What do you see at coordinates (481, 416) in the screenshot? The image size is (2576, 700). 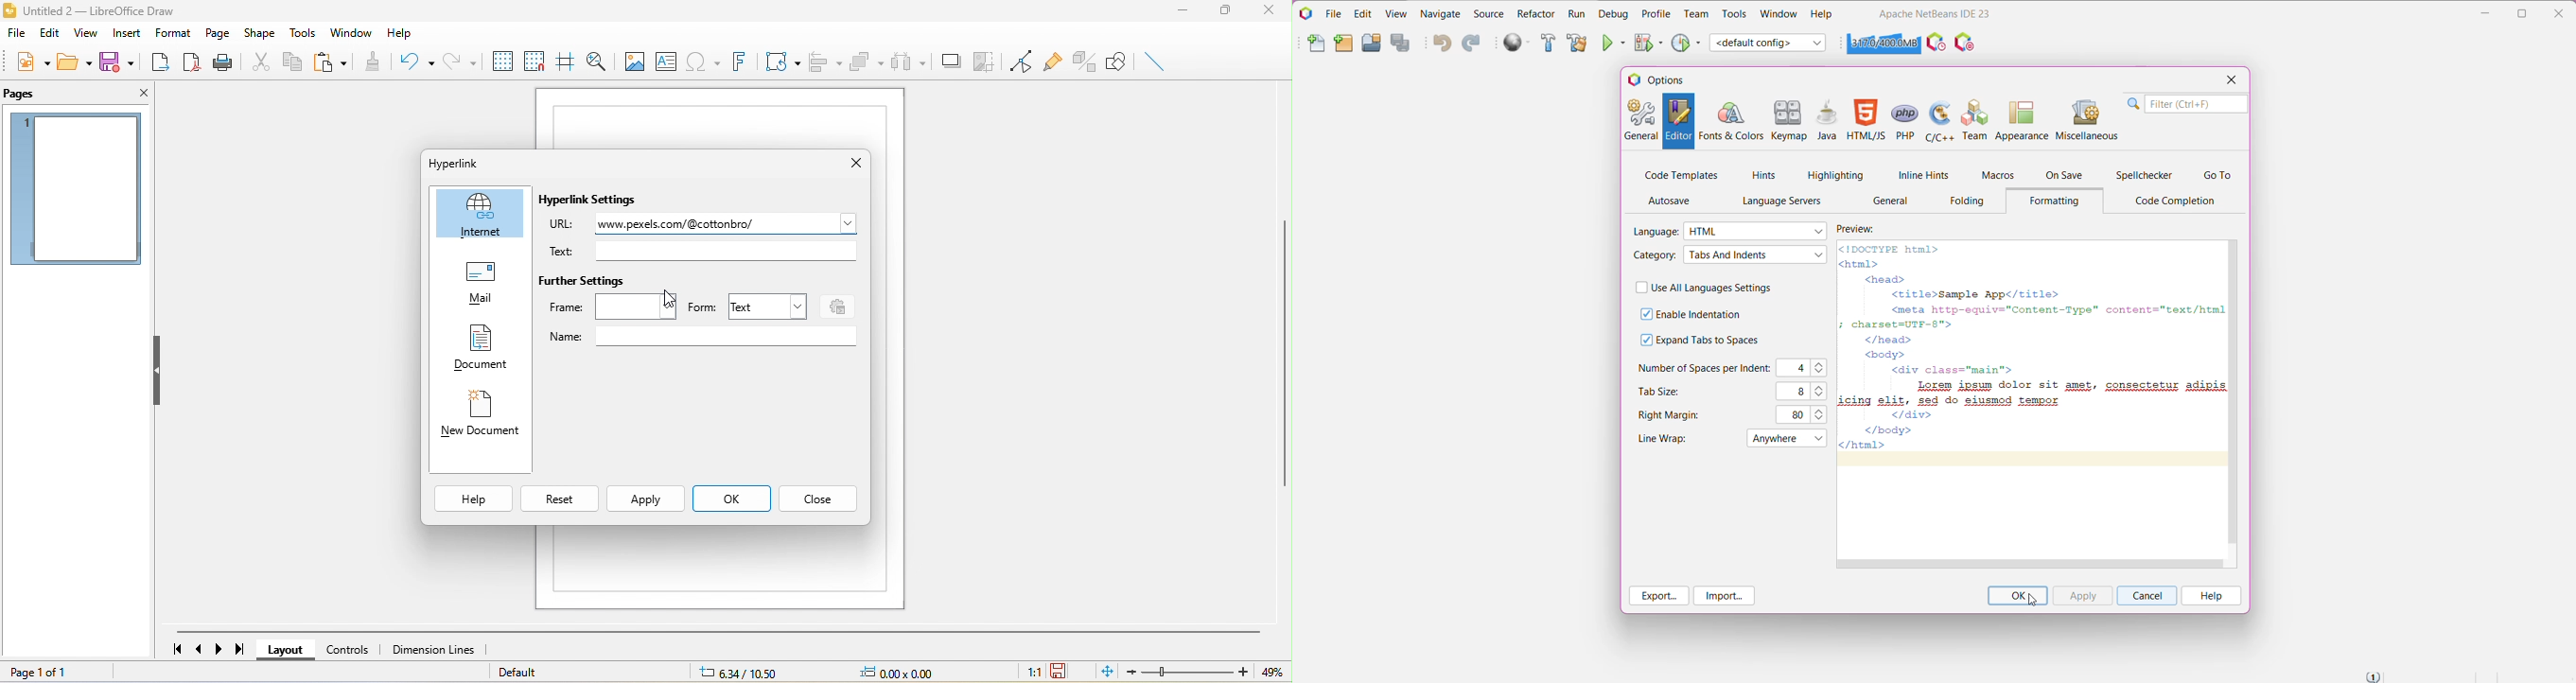 I see `new document` at bounding box center [481, 416].